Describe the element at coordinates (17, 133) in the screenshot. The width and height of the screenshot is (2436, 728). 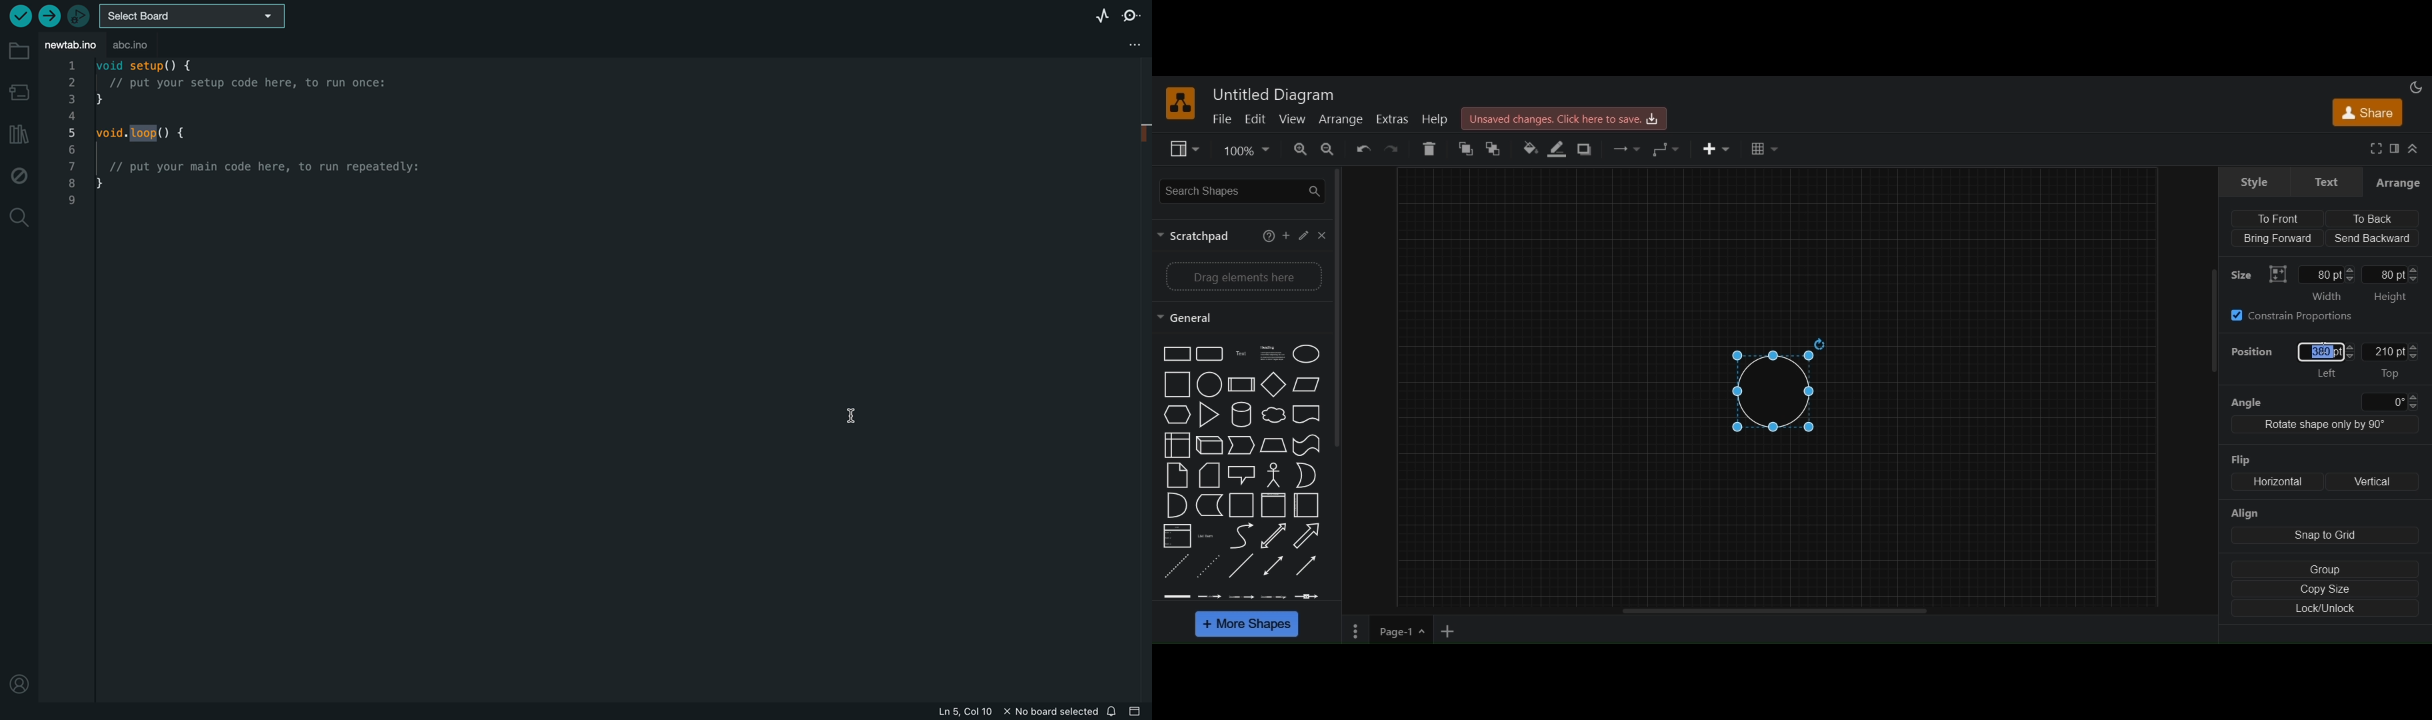
I see `library manager` at that location.